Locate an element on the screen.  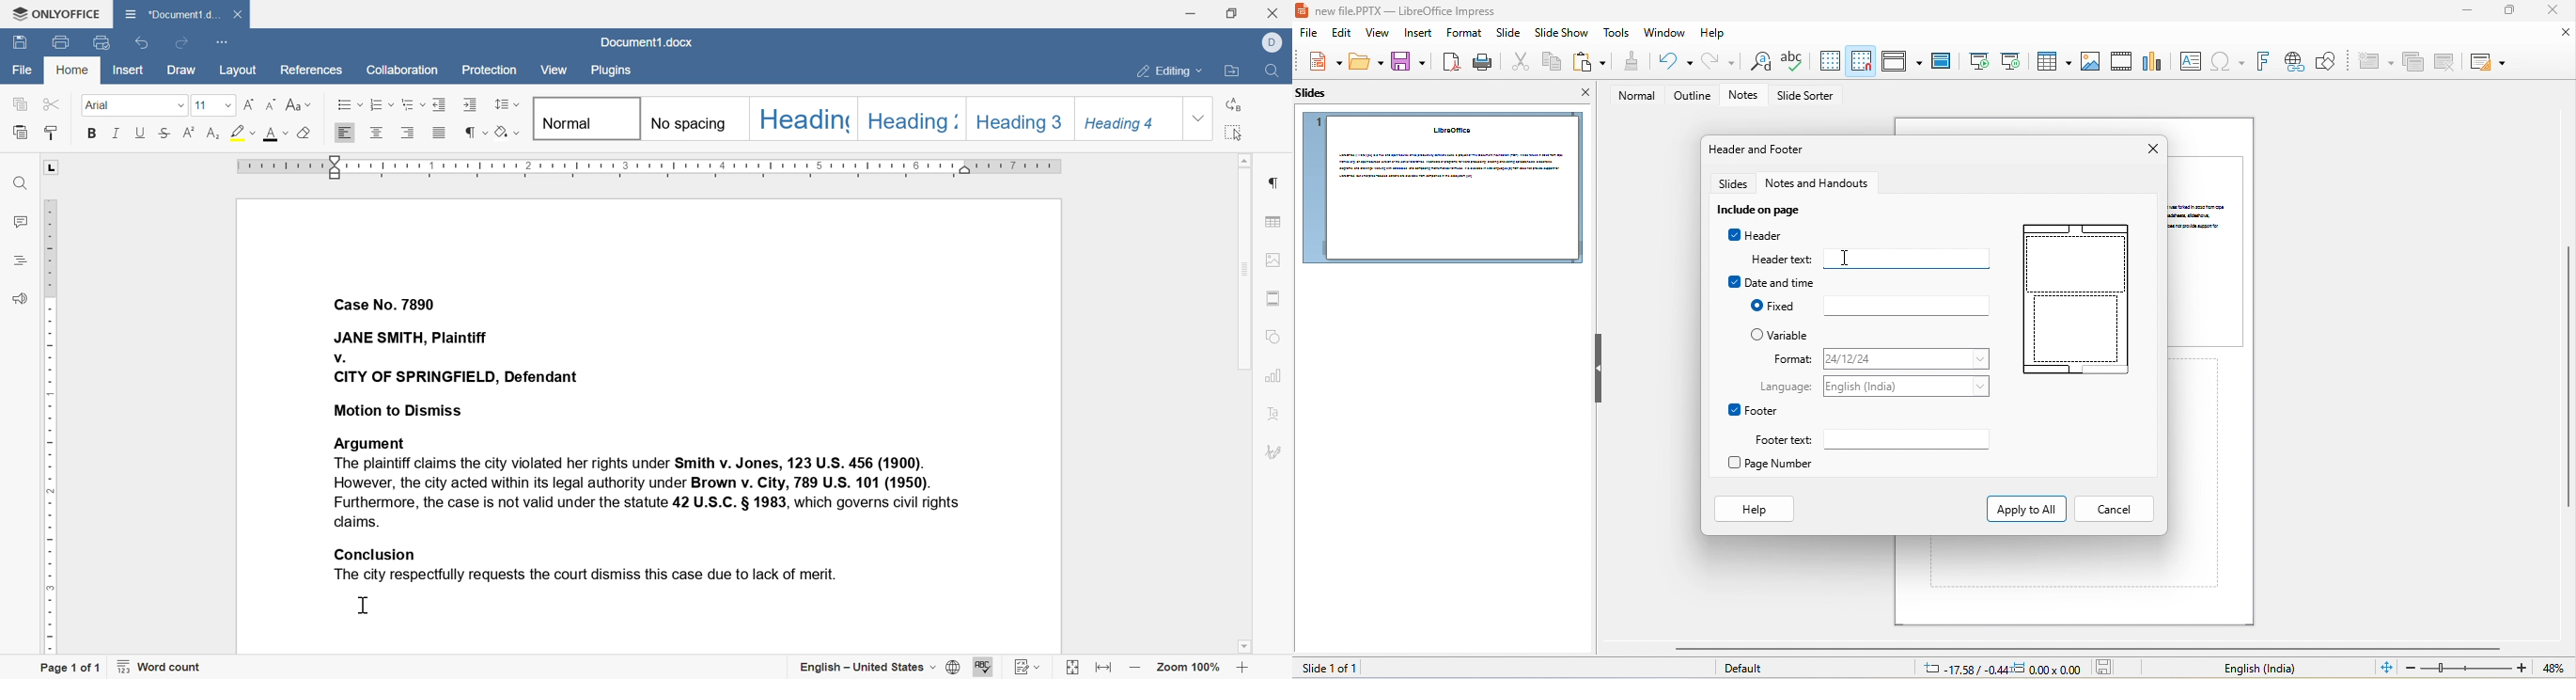
header and footer in slide is located at coordinates (2073, 303).